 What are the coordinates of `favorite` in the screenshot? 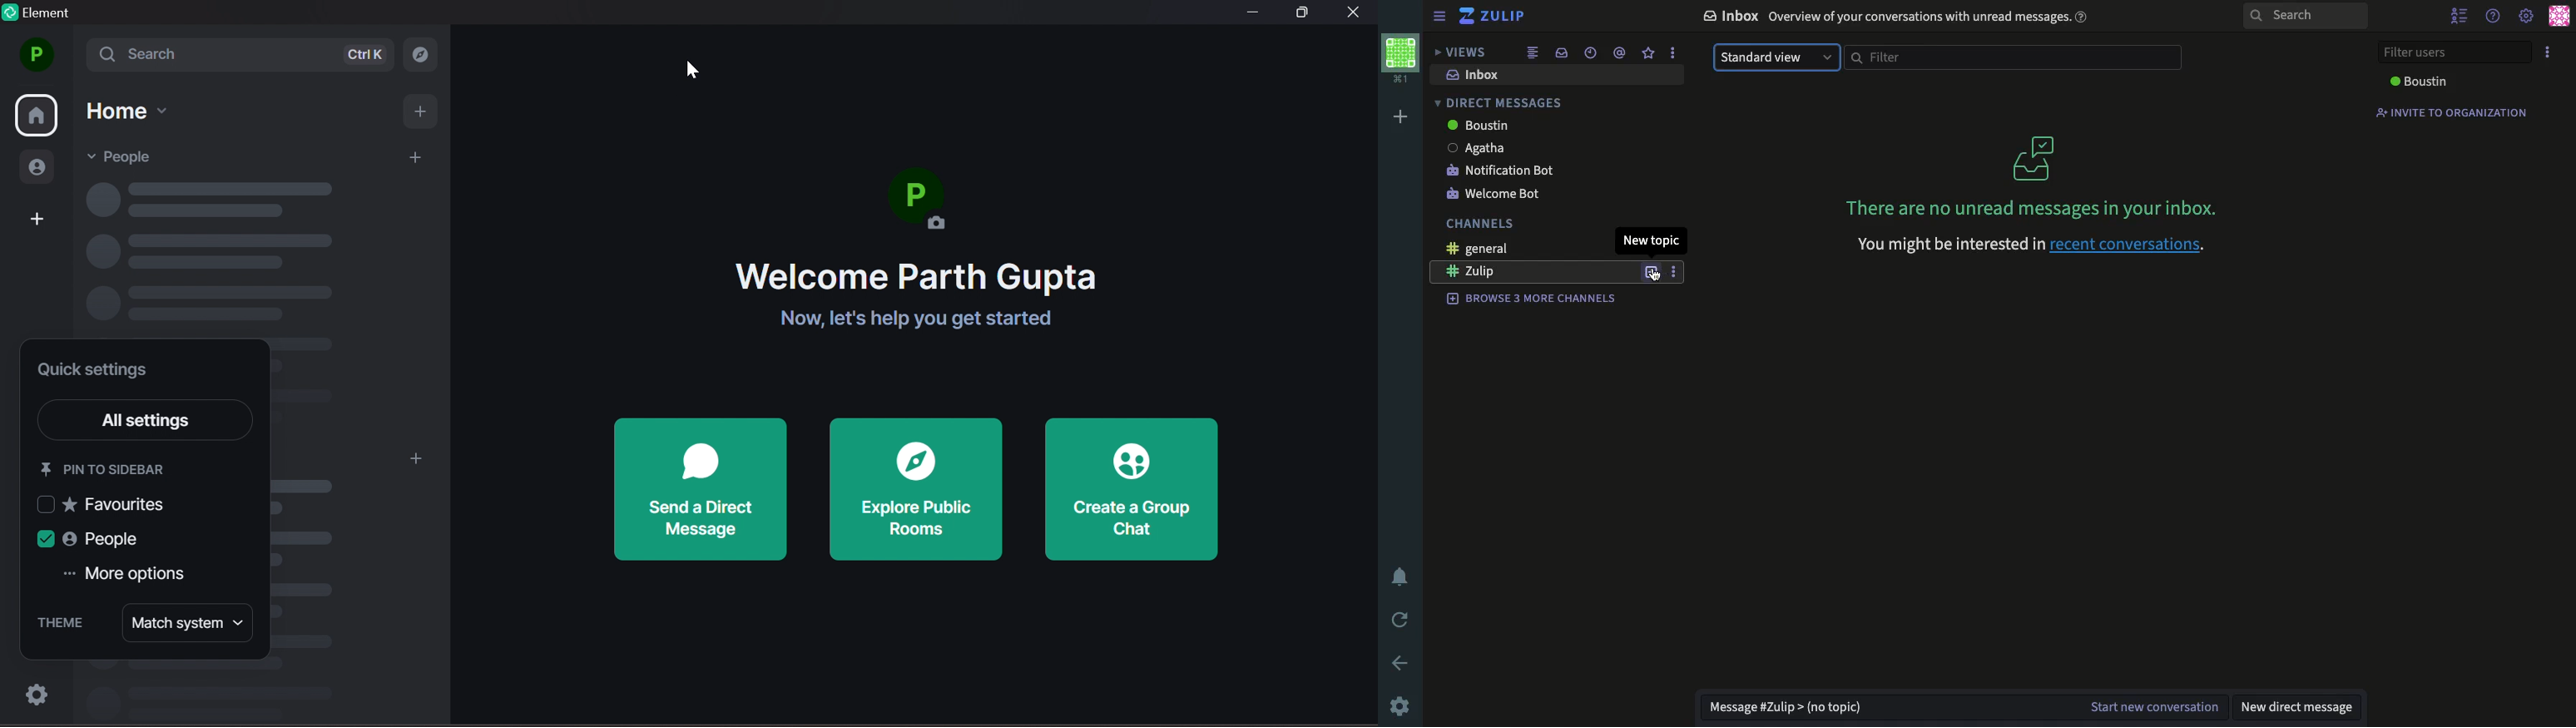 It's located at (1648, 53).